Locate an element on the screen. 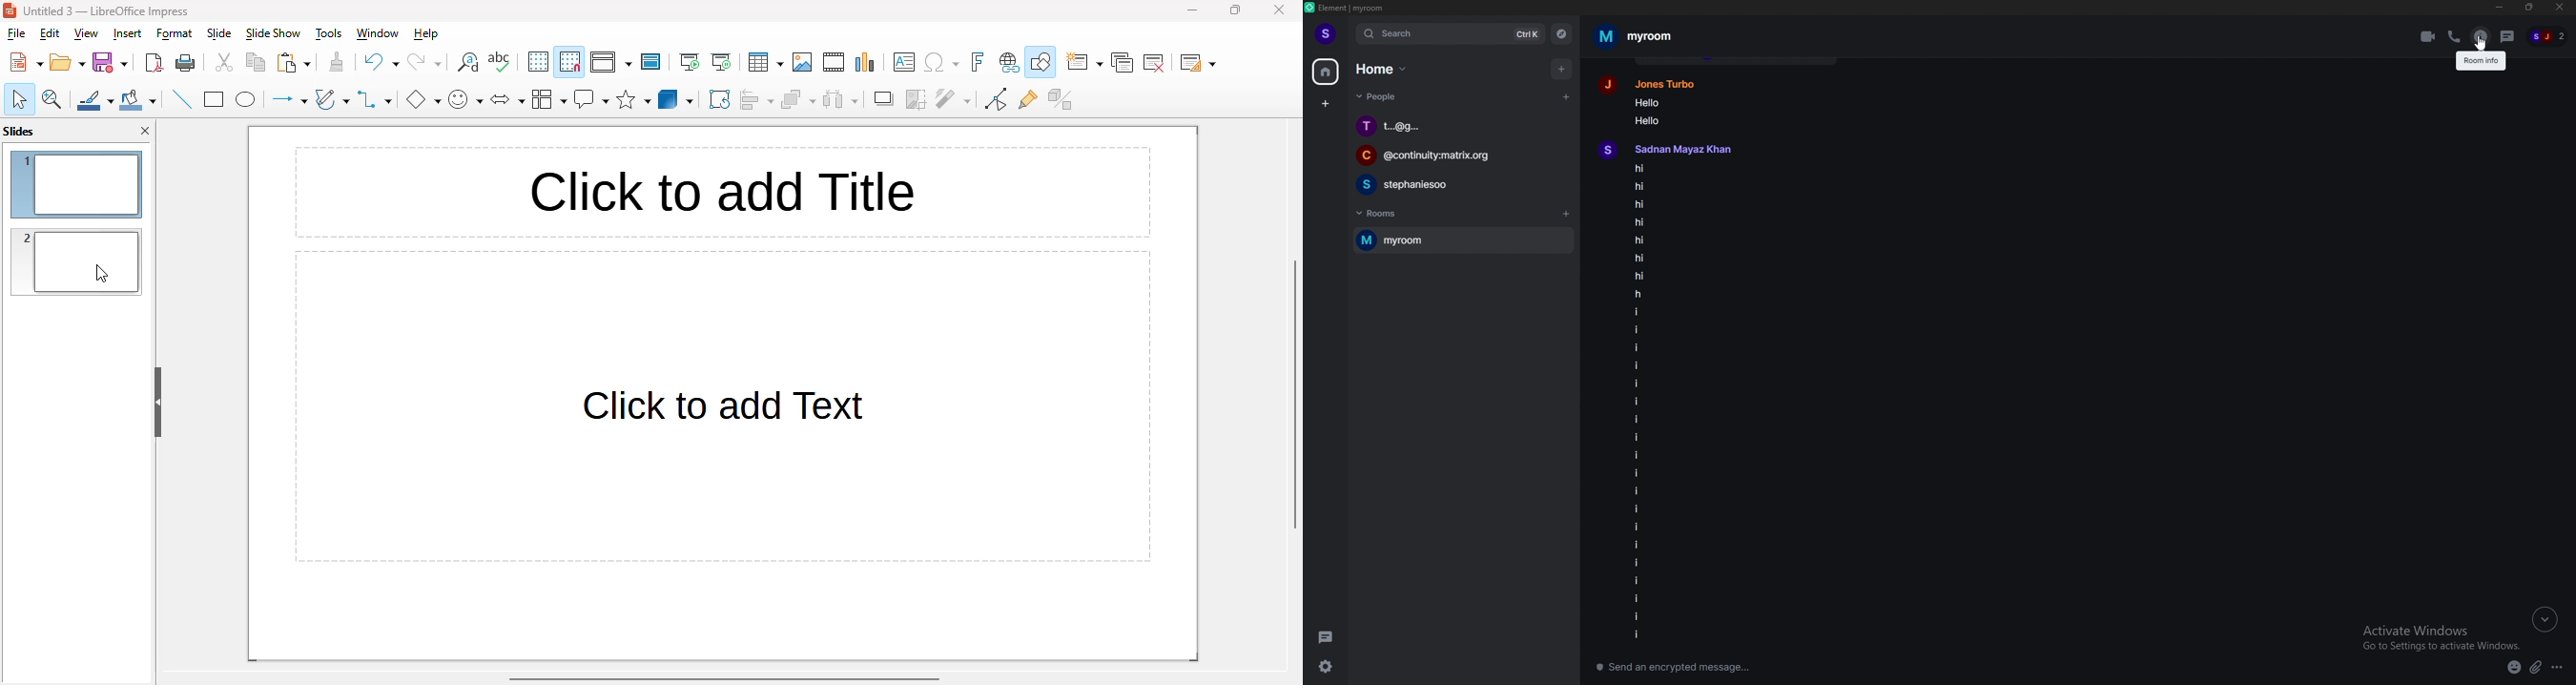 The width and height of the screenshot is (2576, 700). find and replace is located at coordinates (468, 63).